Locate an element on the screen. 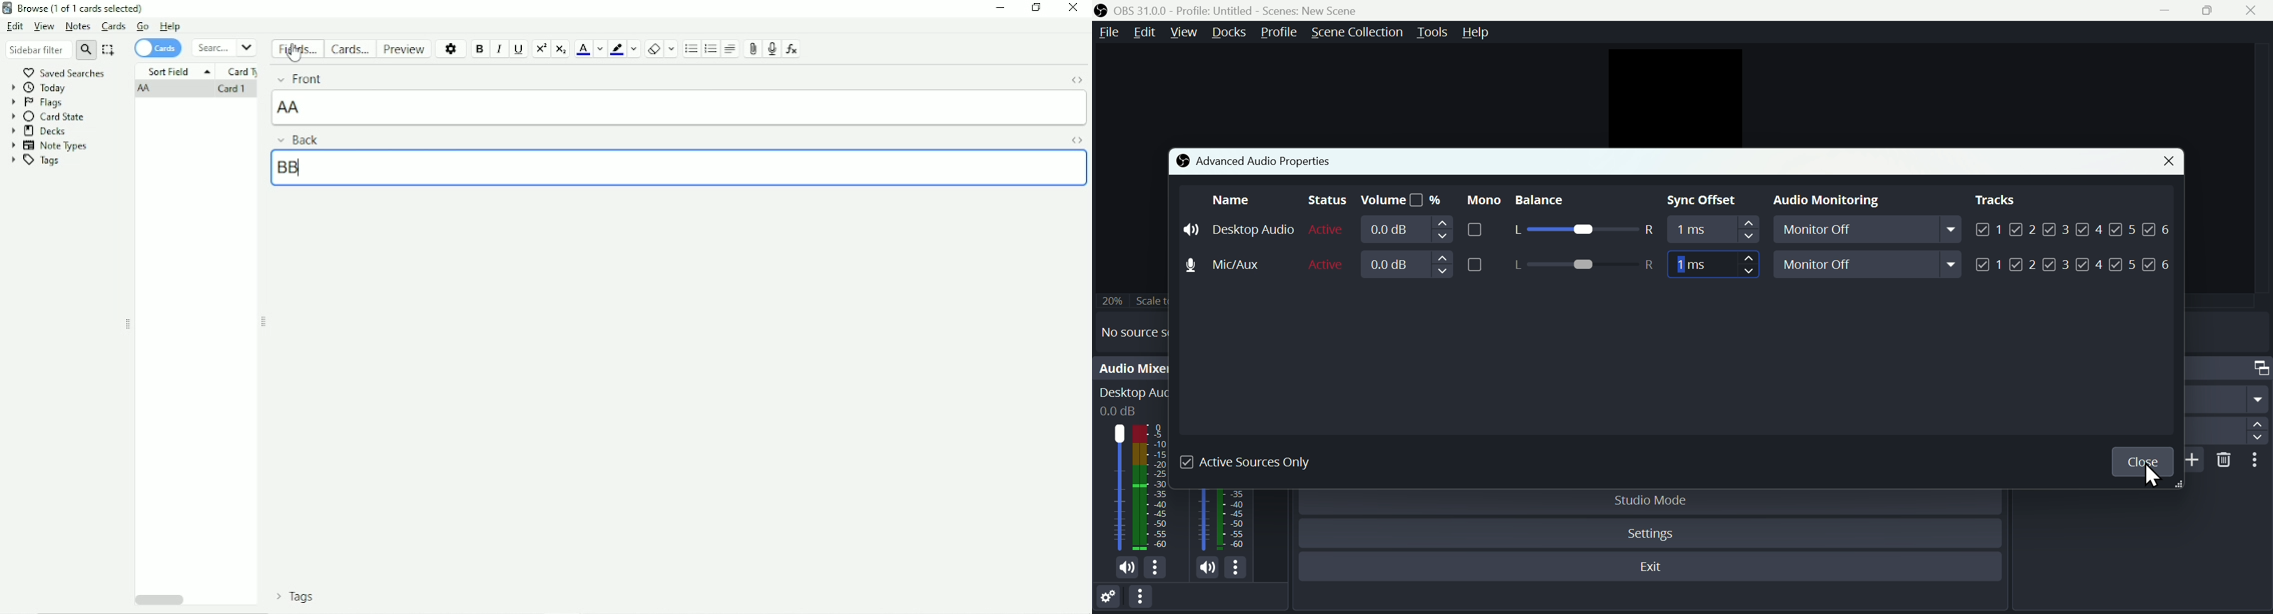  Cards is located at coordinates (158, 49).